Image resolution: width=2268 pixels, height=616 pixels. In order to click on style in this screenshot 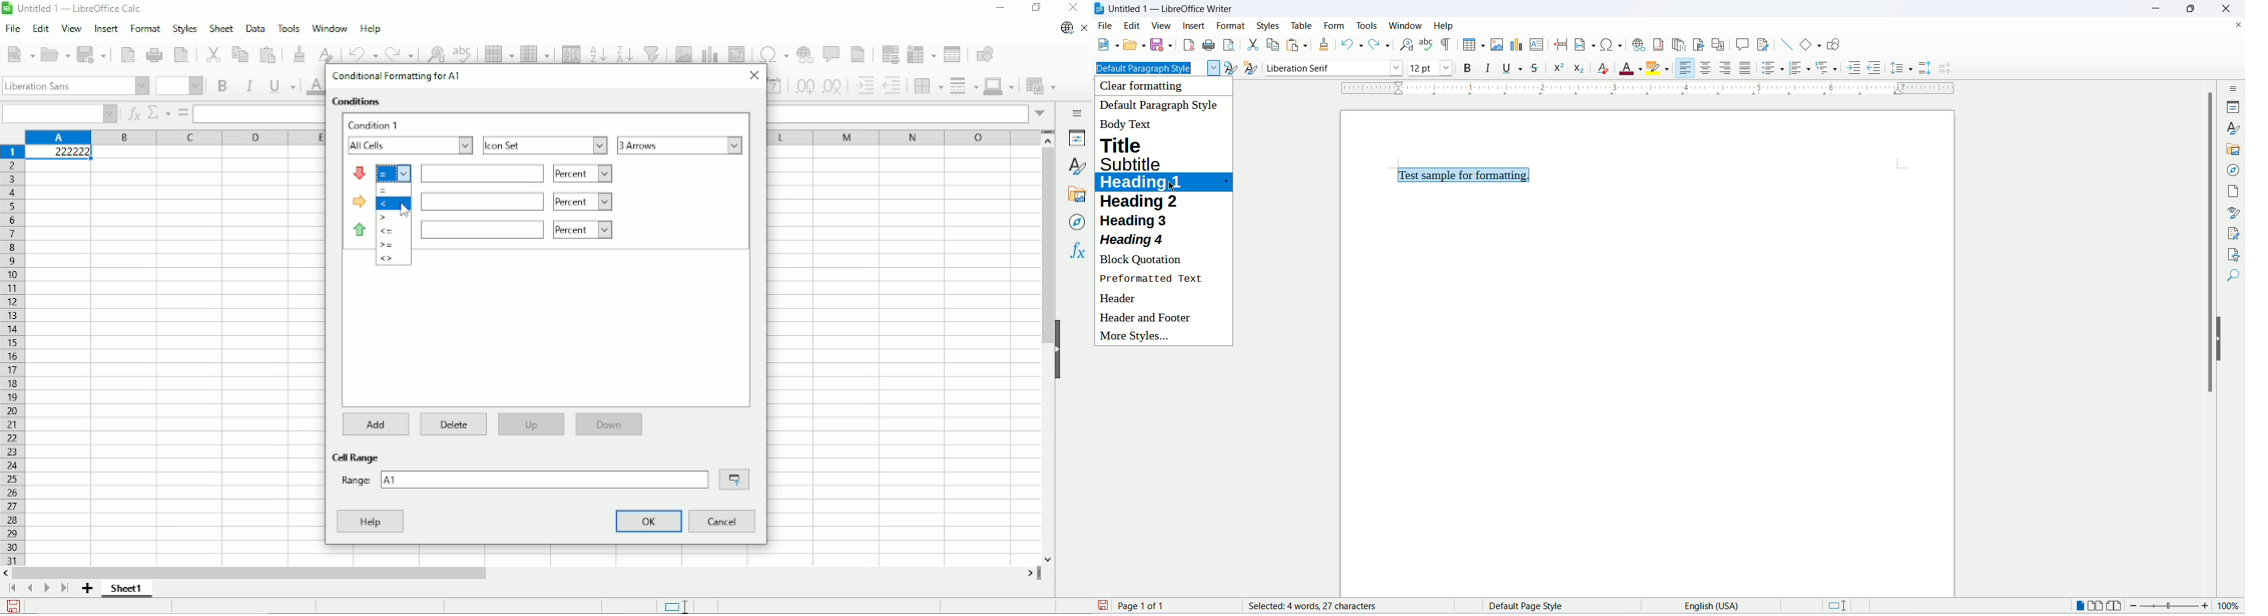, I will do `click(2233, 129)`.